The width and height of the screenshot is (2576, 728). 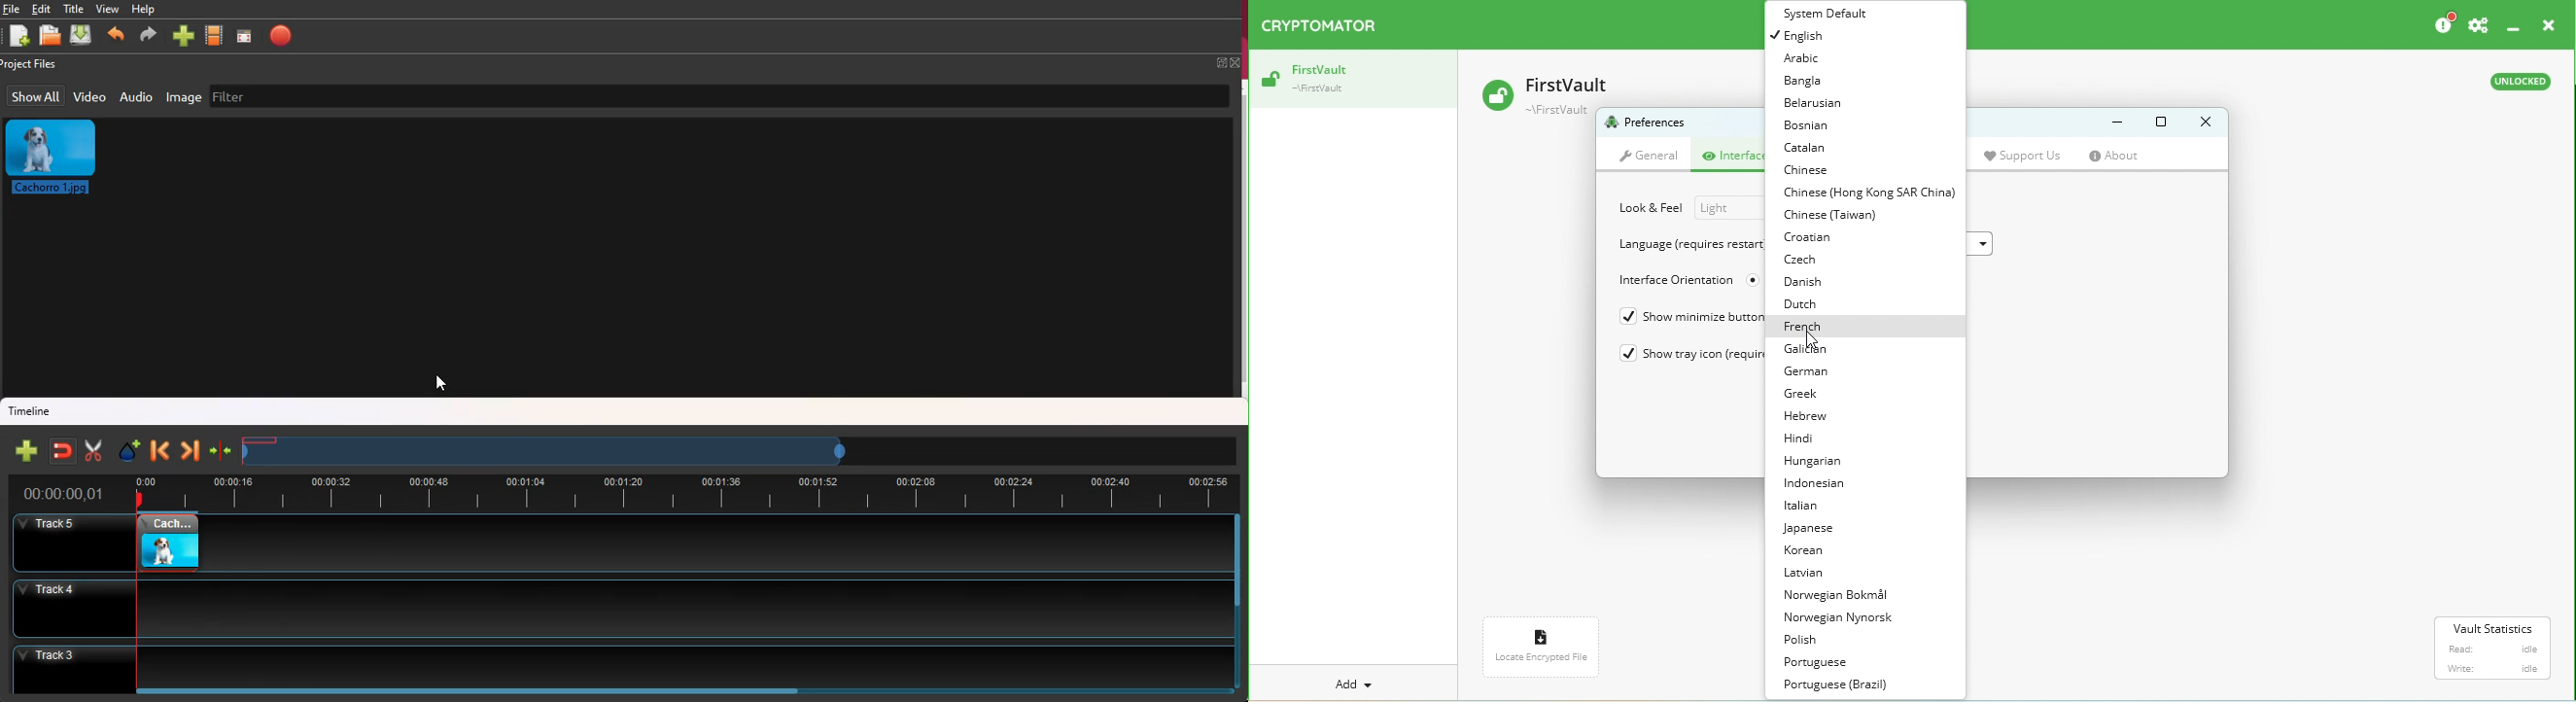 What do you see at coordinates (2442, 24) in the screenshot?
I see `Please considder donating` at bounding box center [2442, 24].